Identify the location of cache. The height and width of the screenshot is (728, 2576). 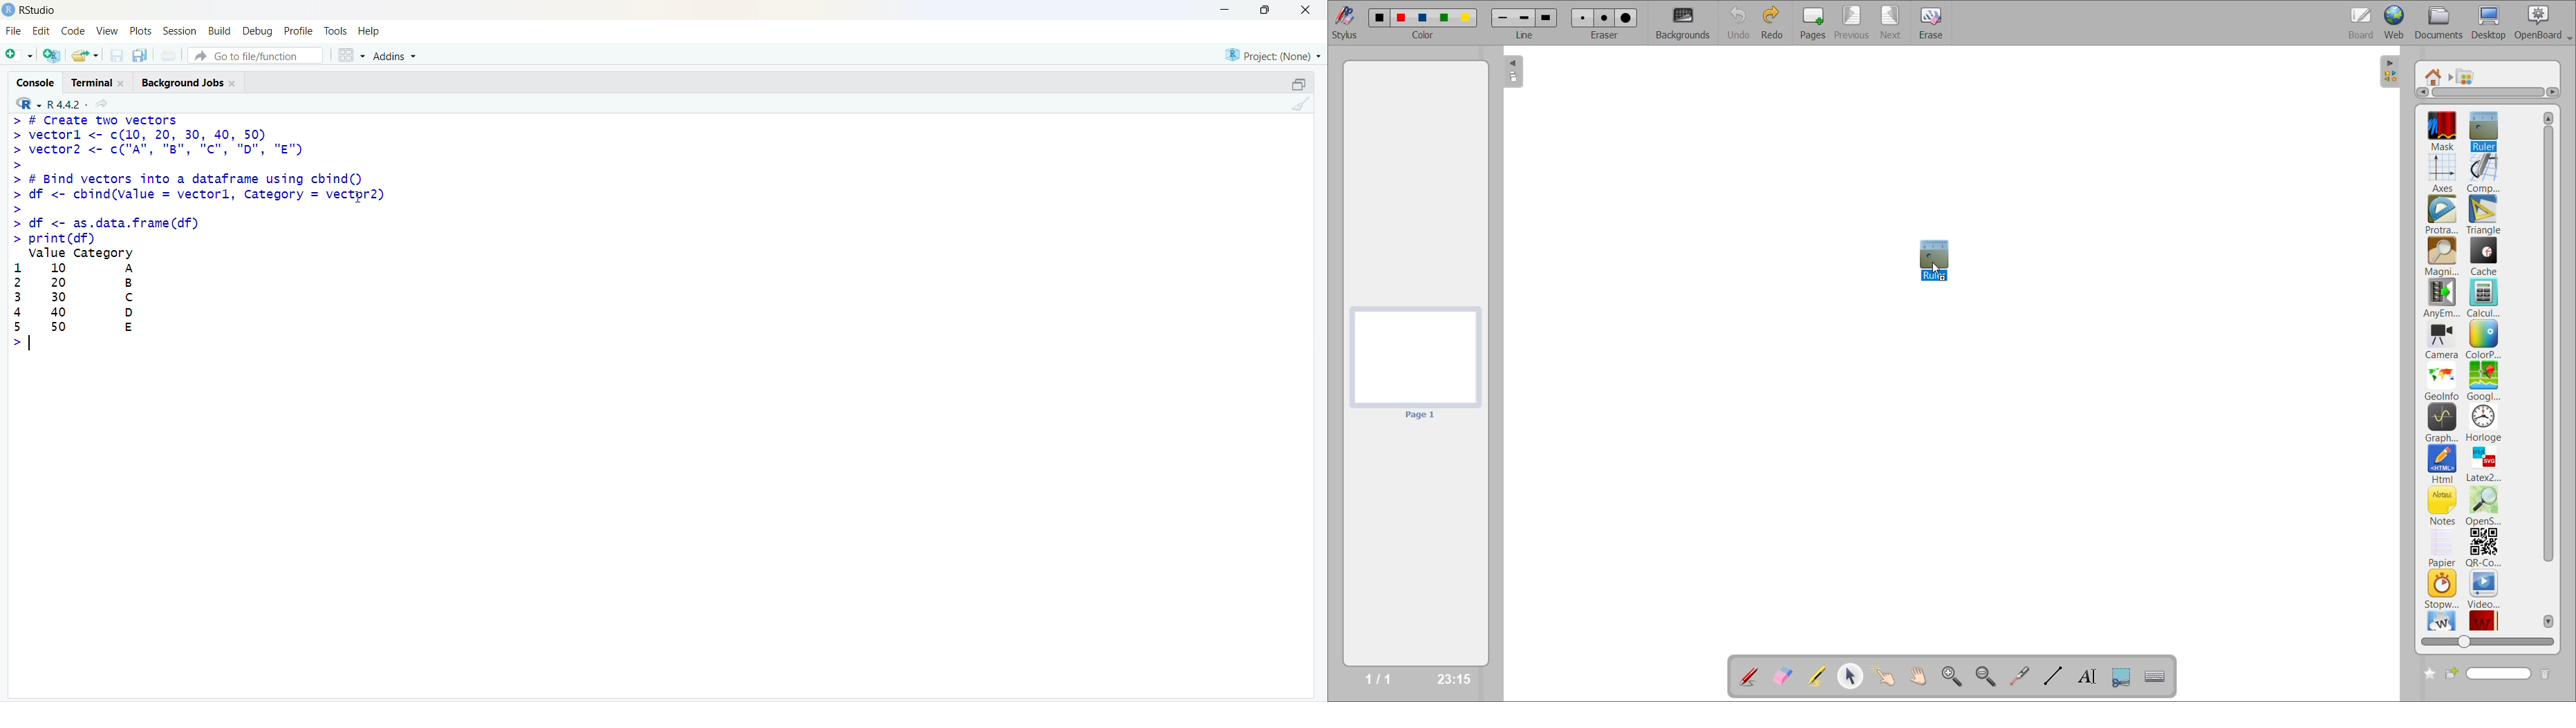
(2484, 256).